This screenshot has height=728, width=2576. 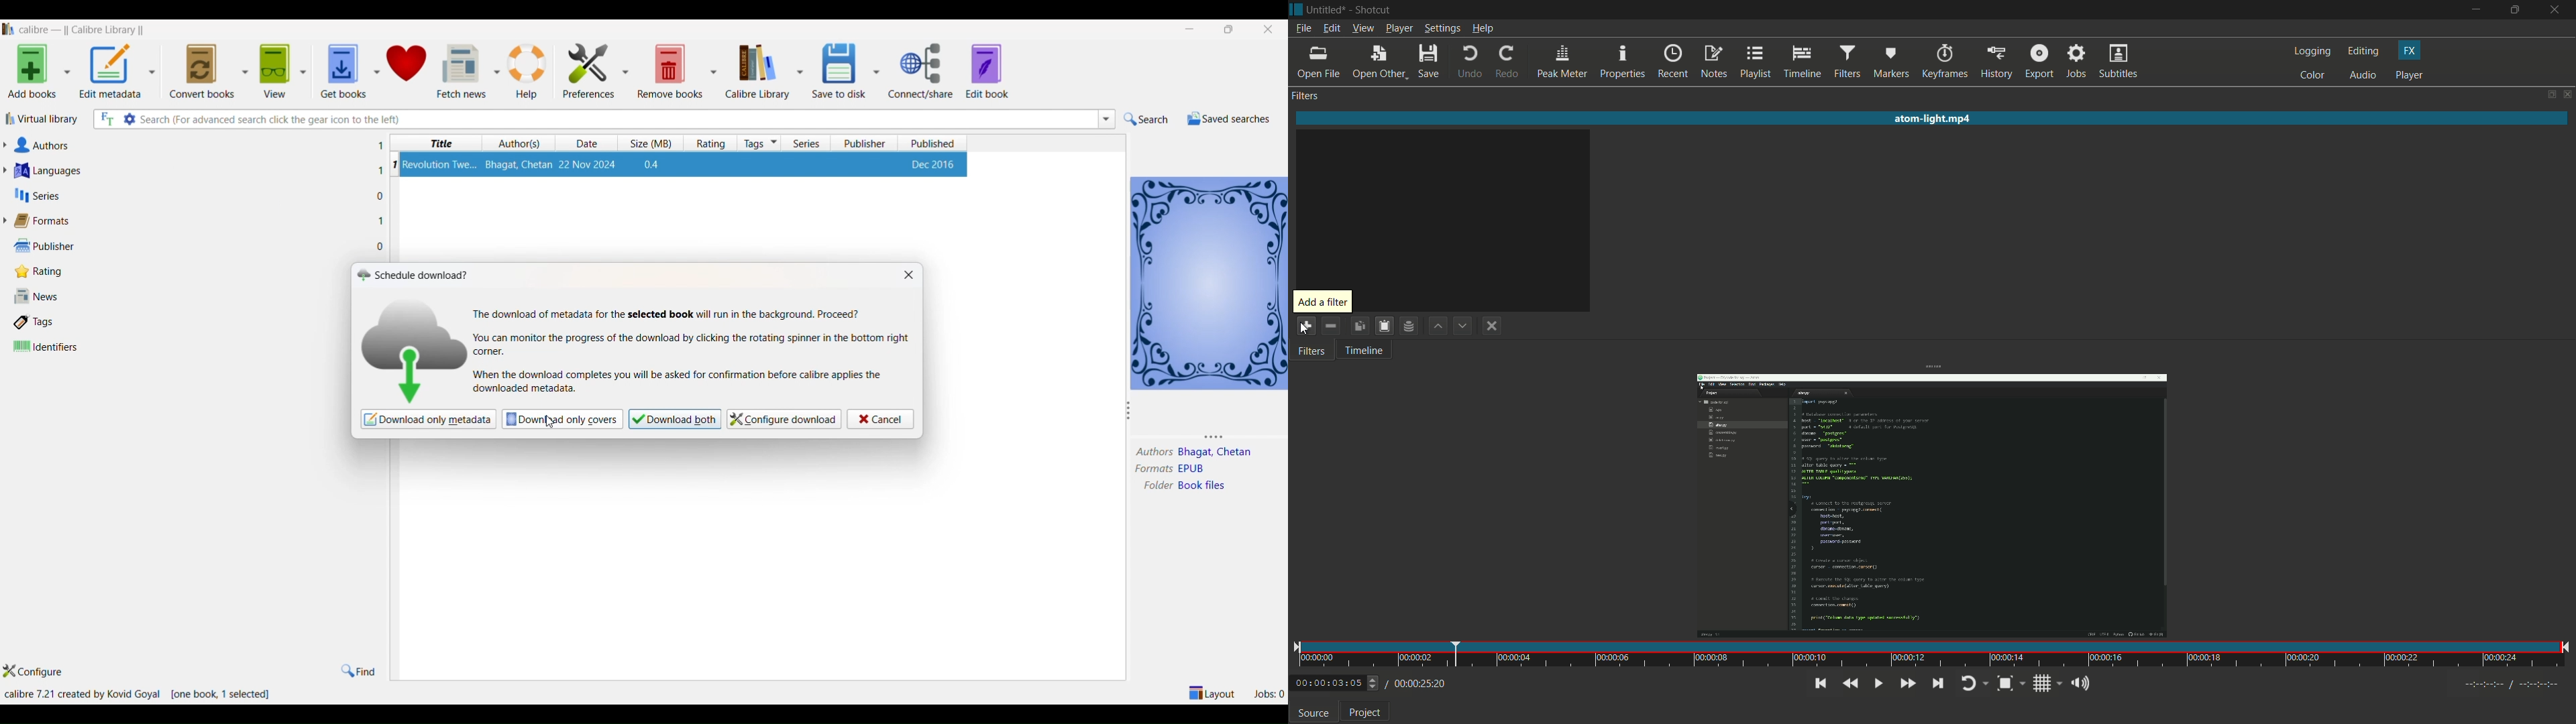 What do you see at coordinates (156, 72) in the screenshot?
I see `edit metadata options dropdown button` at bounding box center [156, 72].